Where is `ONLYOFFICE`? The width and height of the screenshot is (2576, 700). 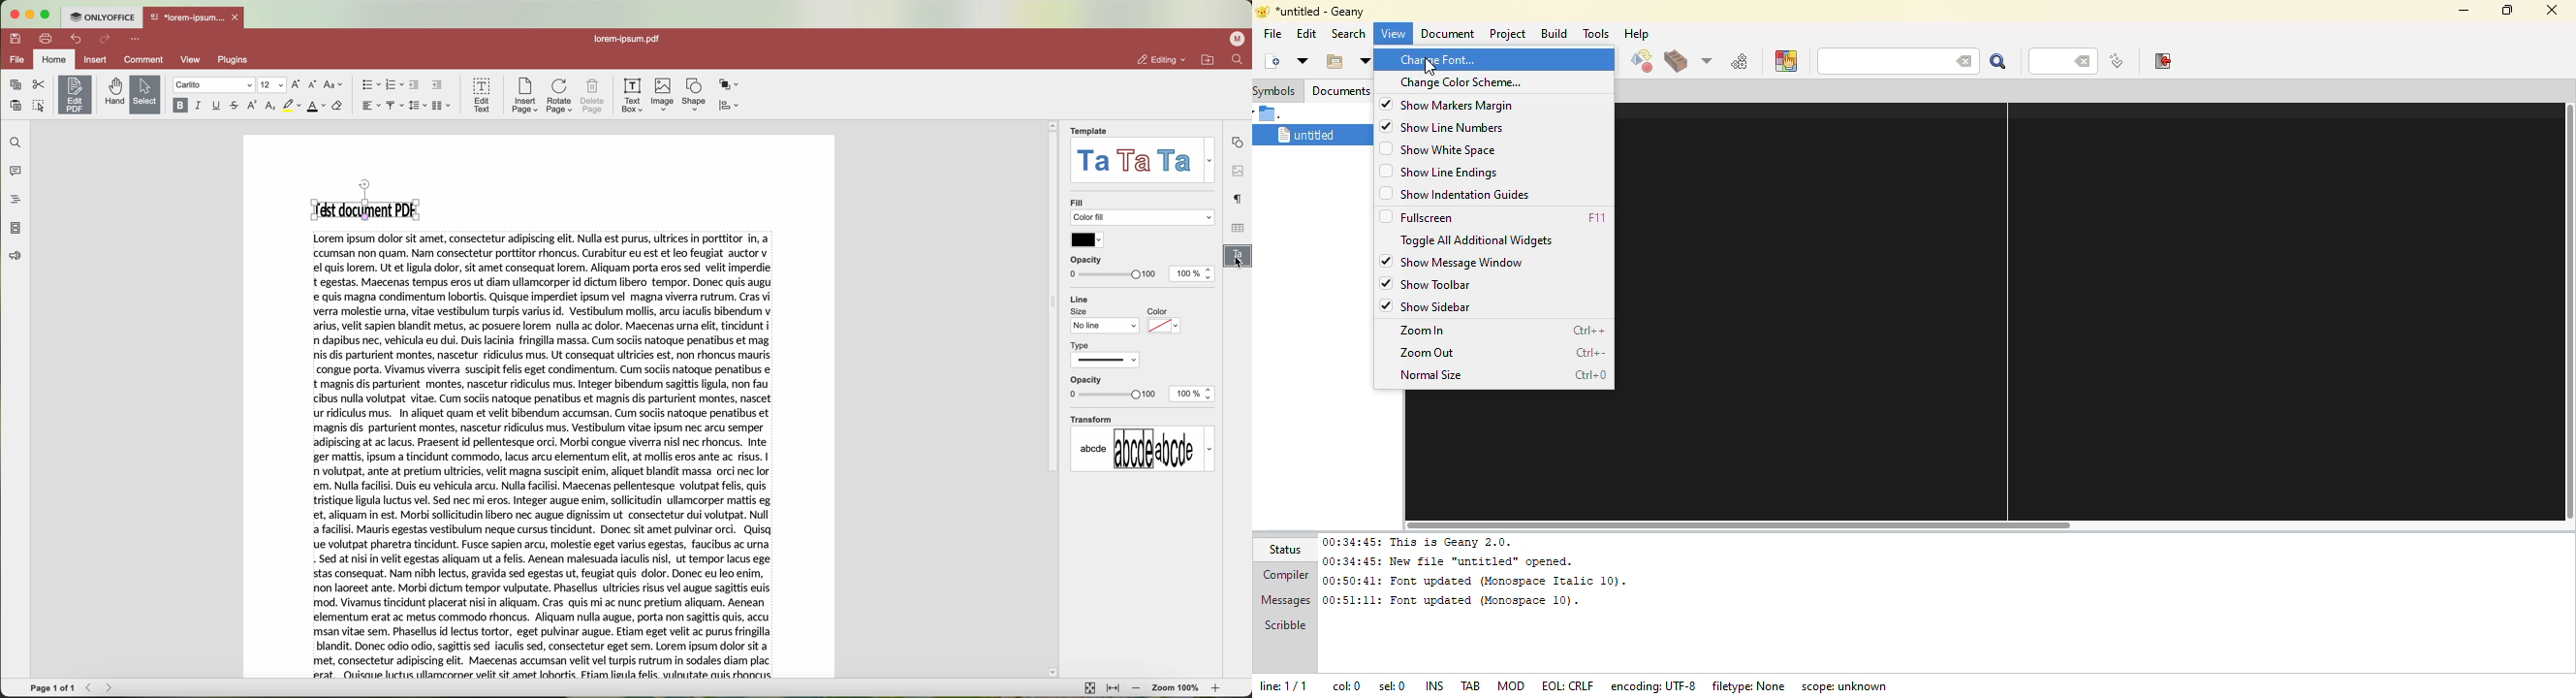
ONLYOFFICE is located at coordinates (104, 18).